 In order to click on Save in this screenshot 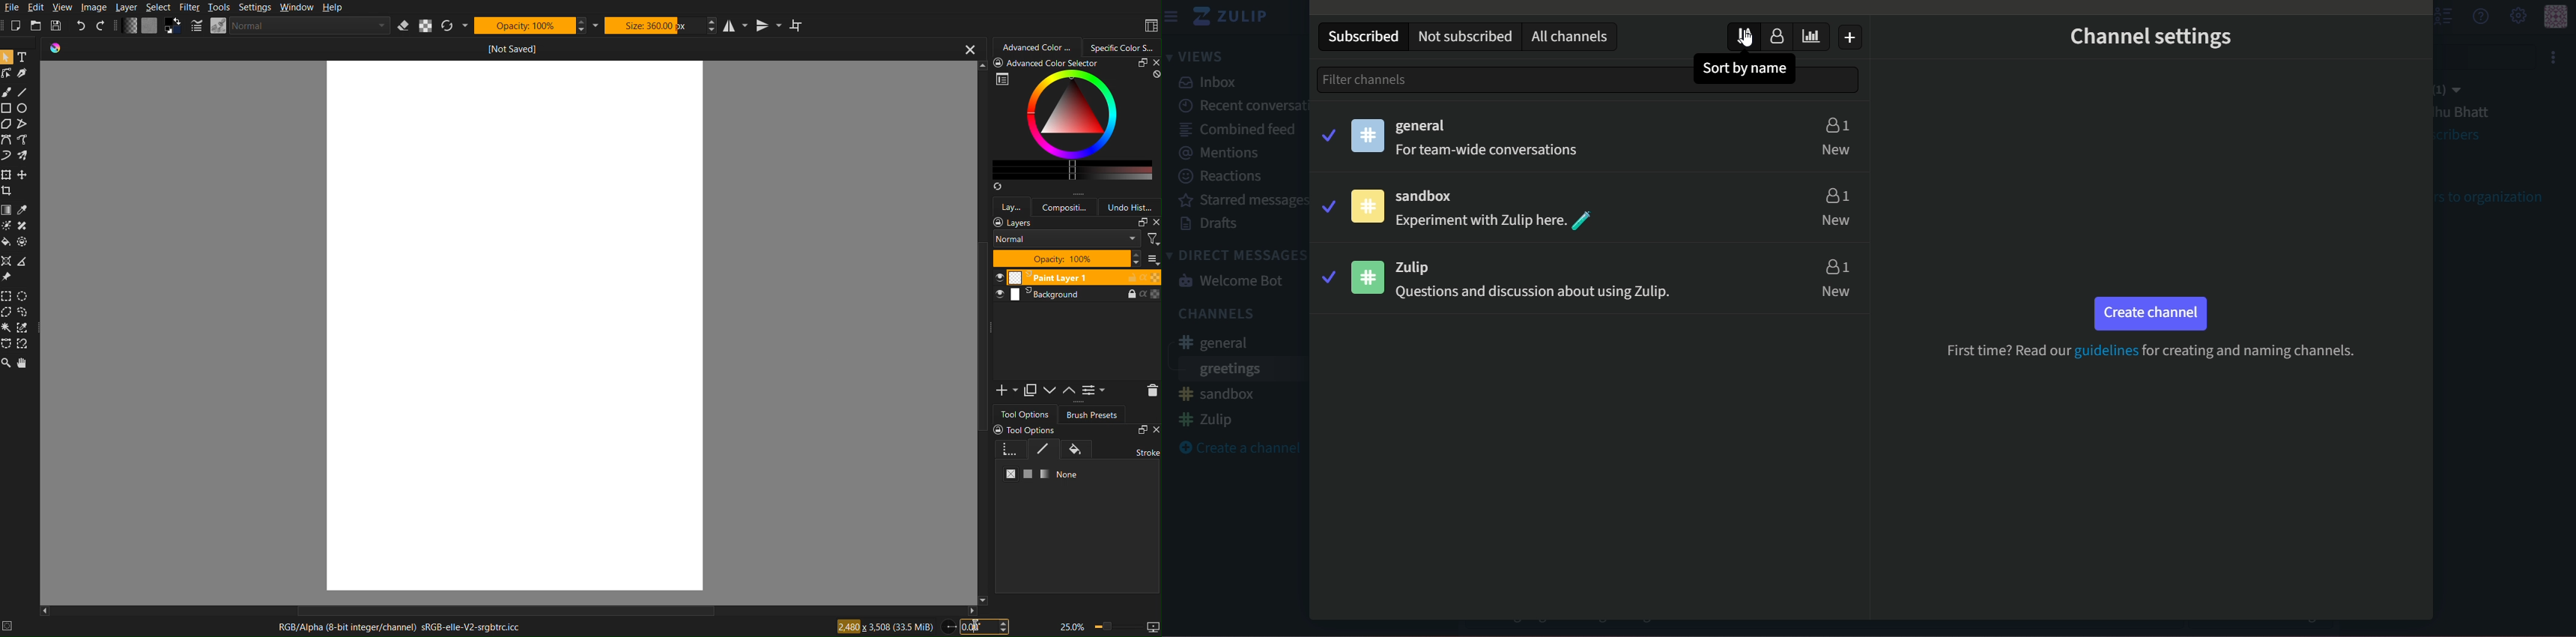, I will do `click(56, 25)`.